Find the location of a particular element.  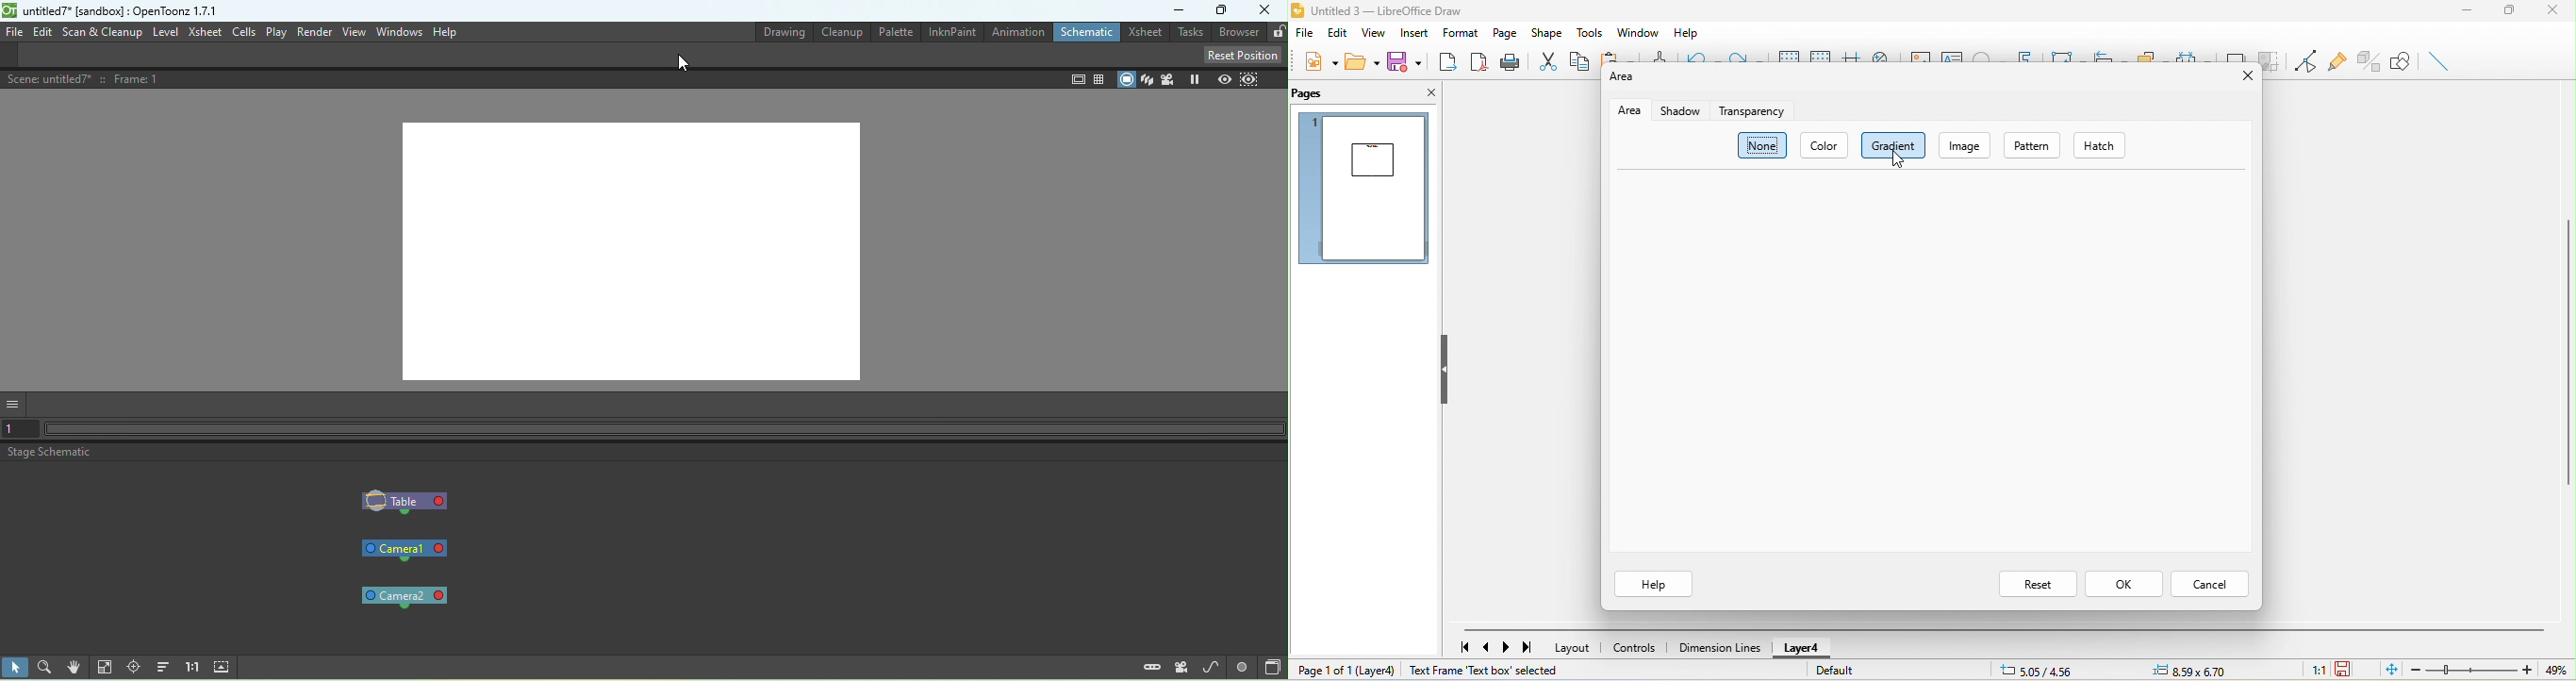

zoom is located at coordinates (2492, 669).